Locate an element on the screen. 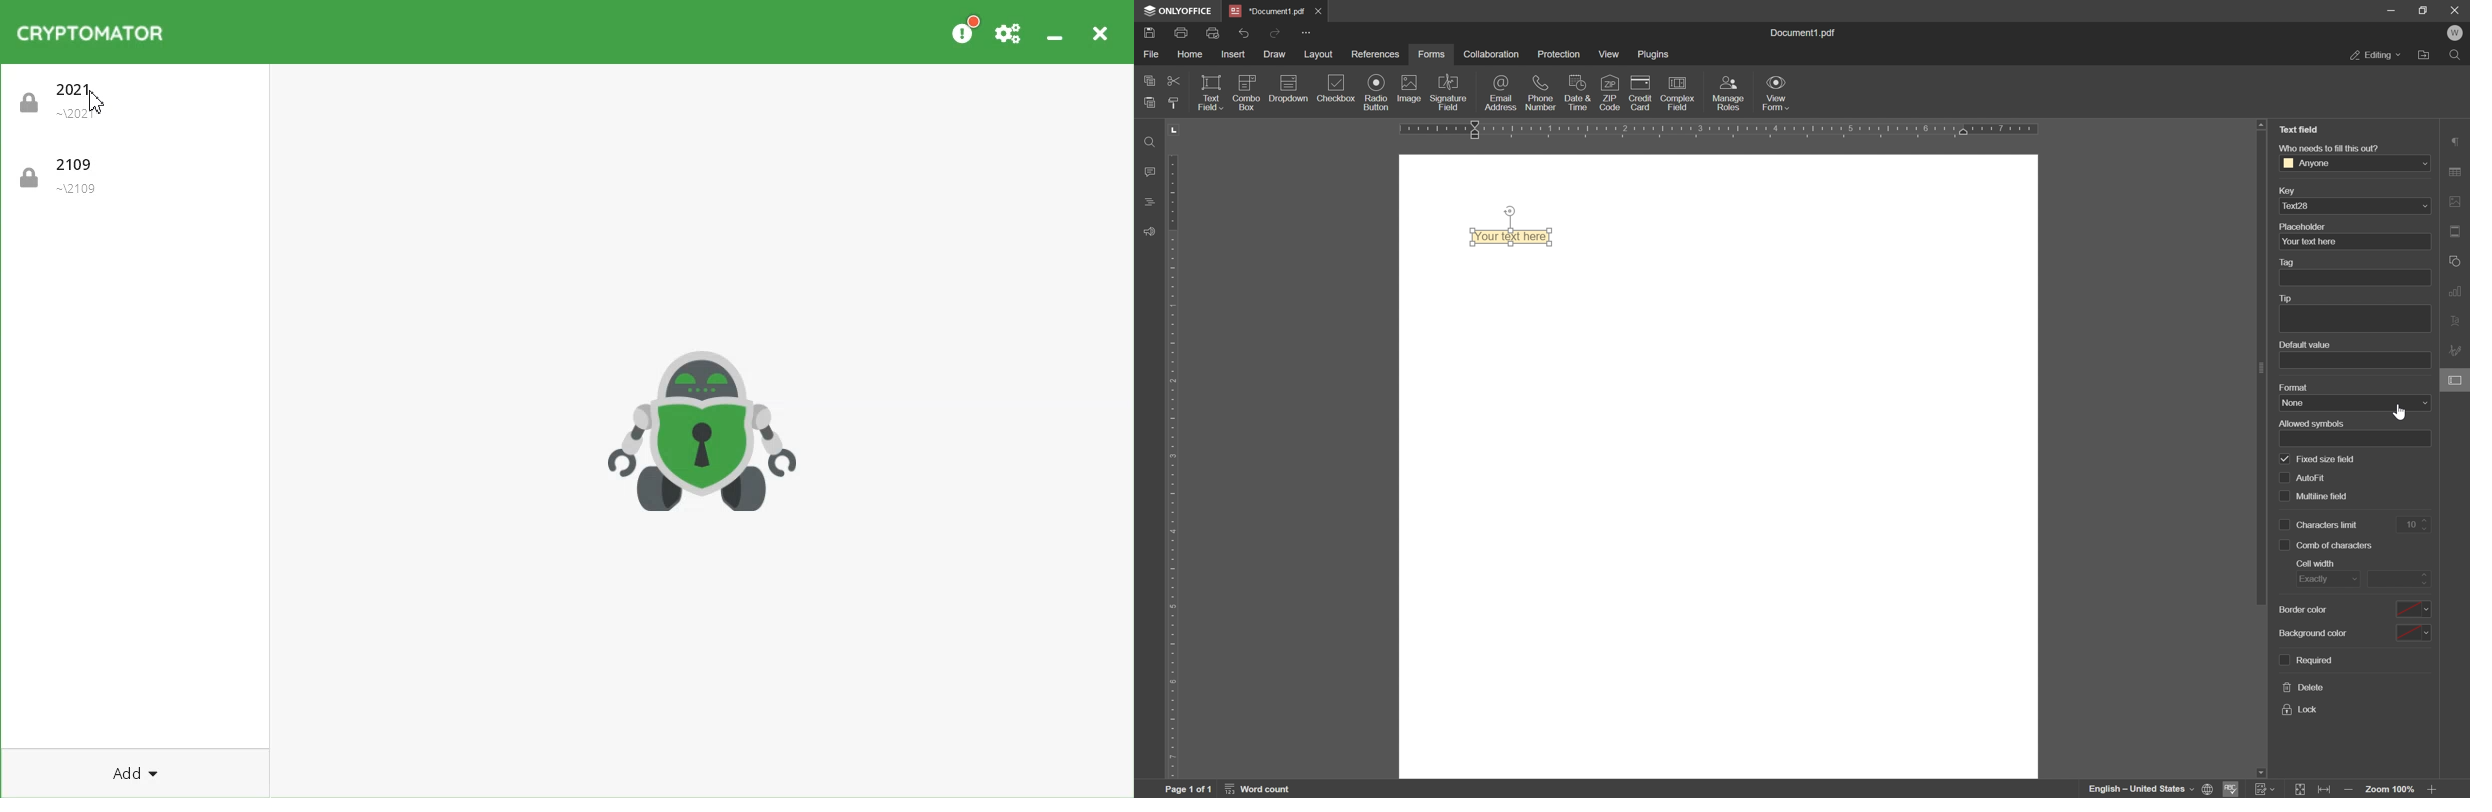 The image size is (2492, 812). Cryptomator  is located at coordinates (94, 34).